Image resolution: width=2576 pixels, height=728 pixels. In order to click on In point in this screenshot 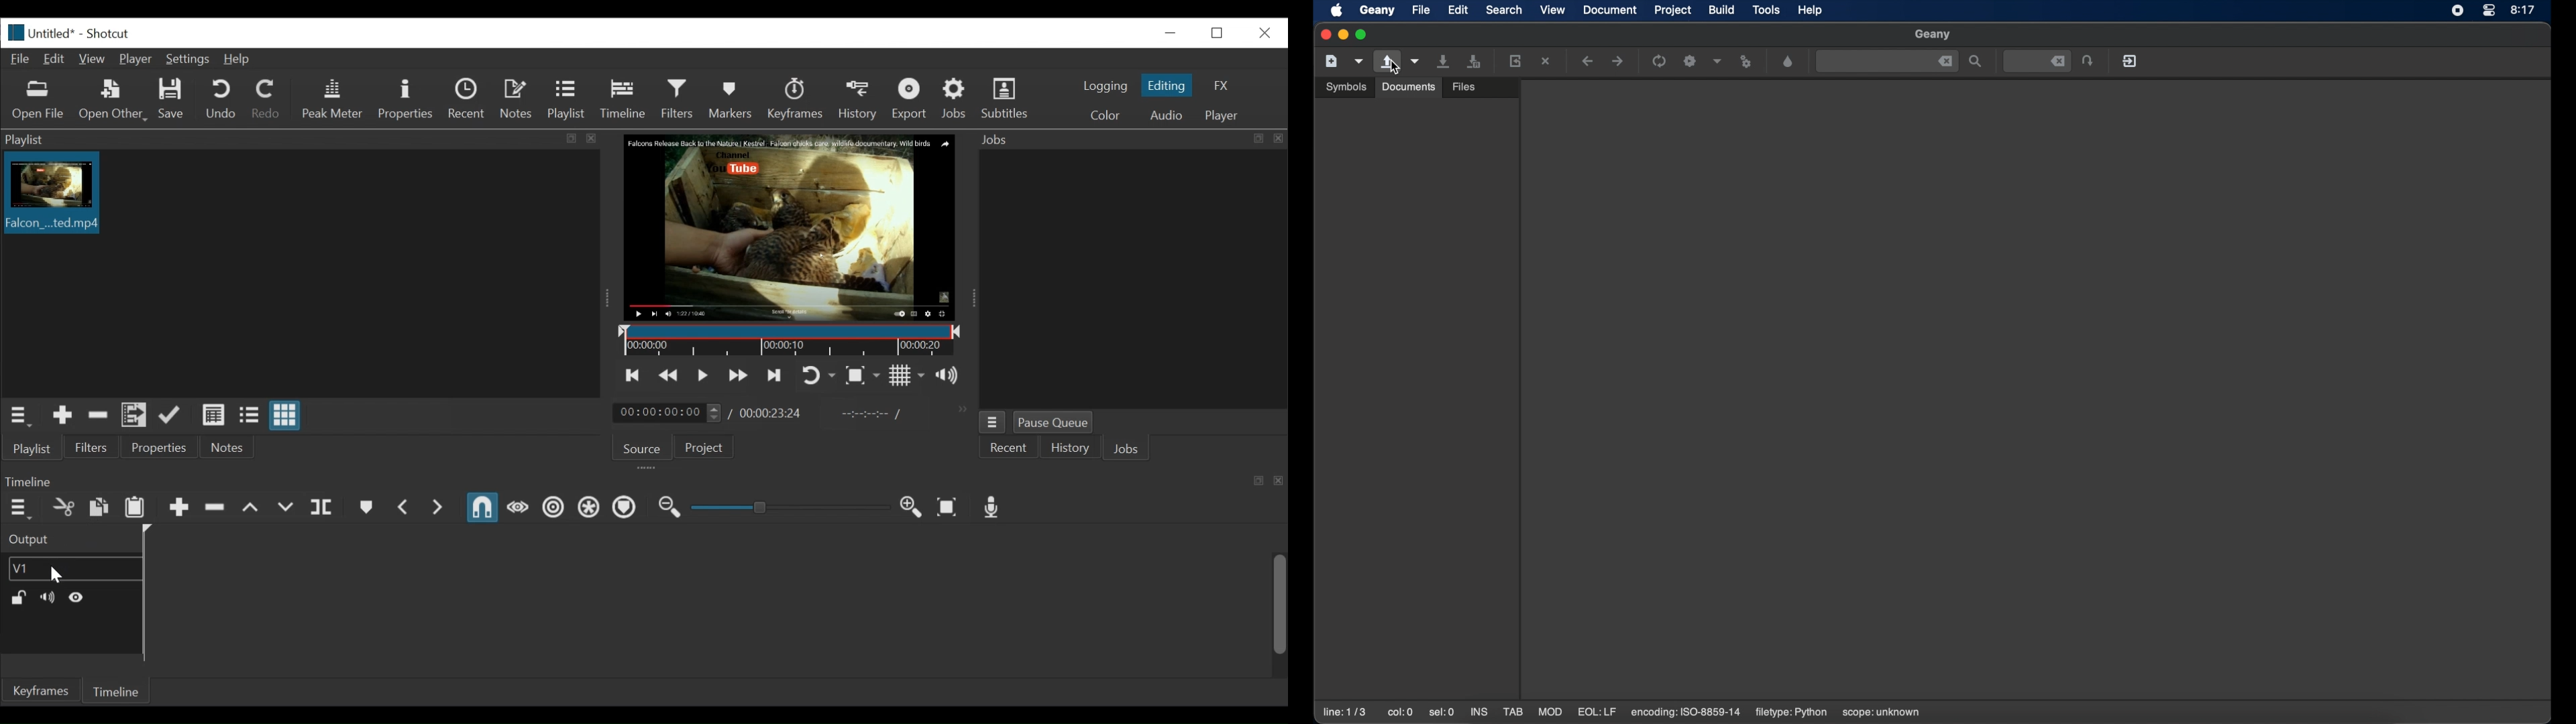, I will do `click(871, 416)`.